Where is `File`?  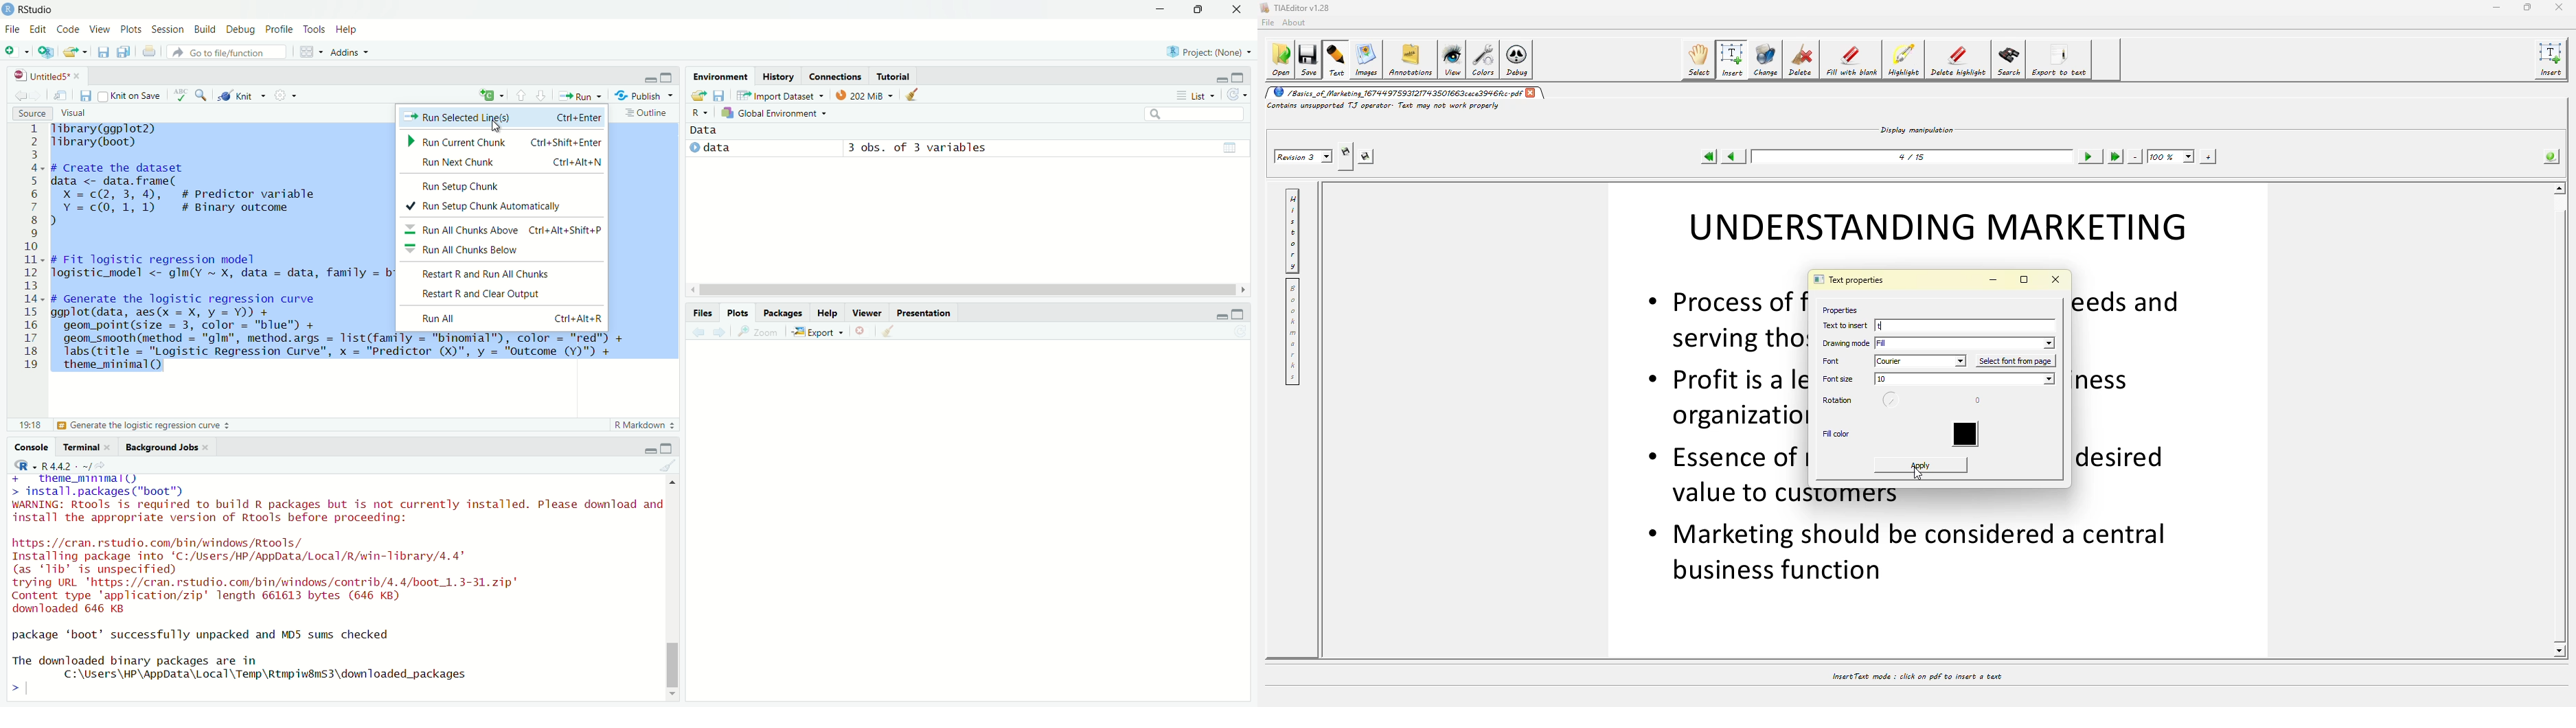 File is located at coordinates (13, 29).